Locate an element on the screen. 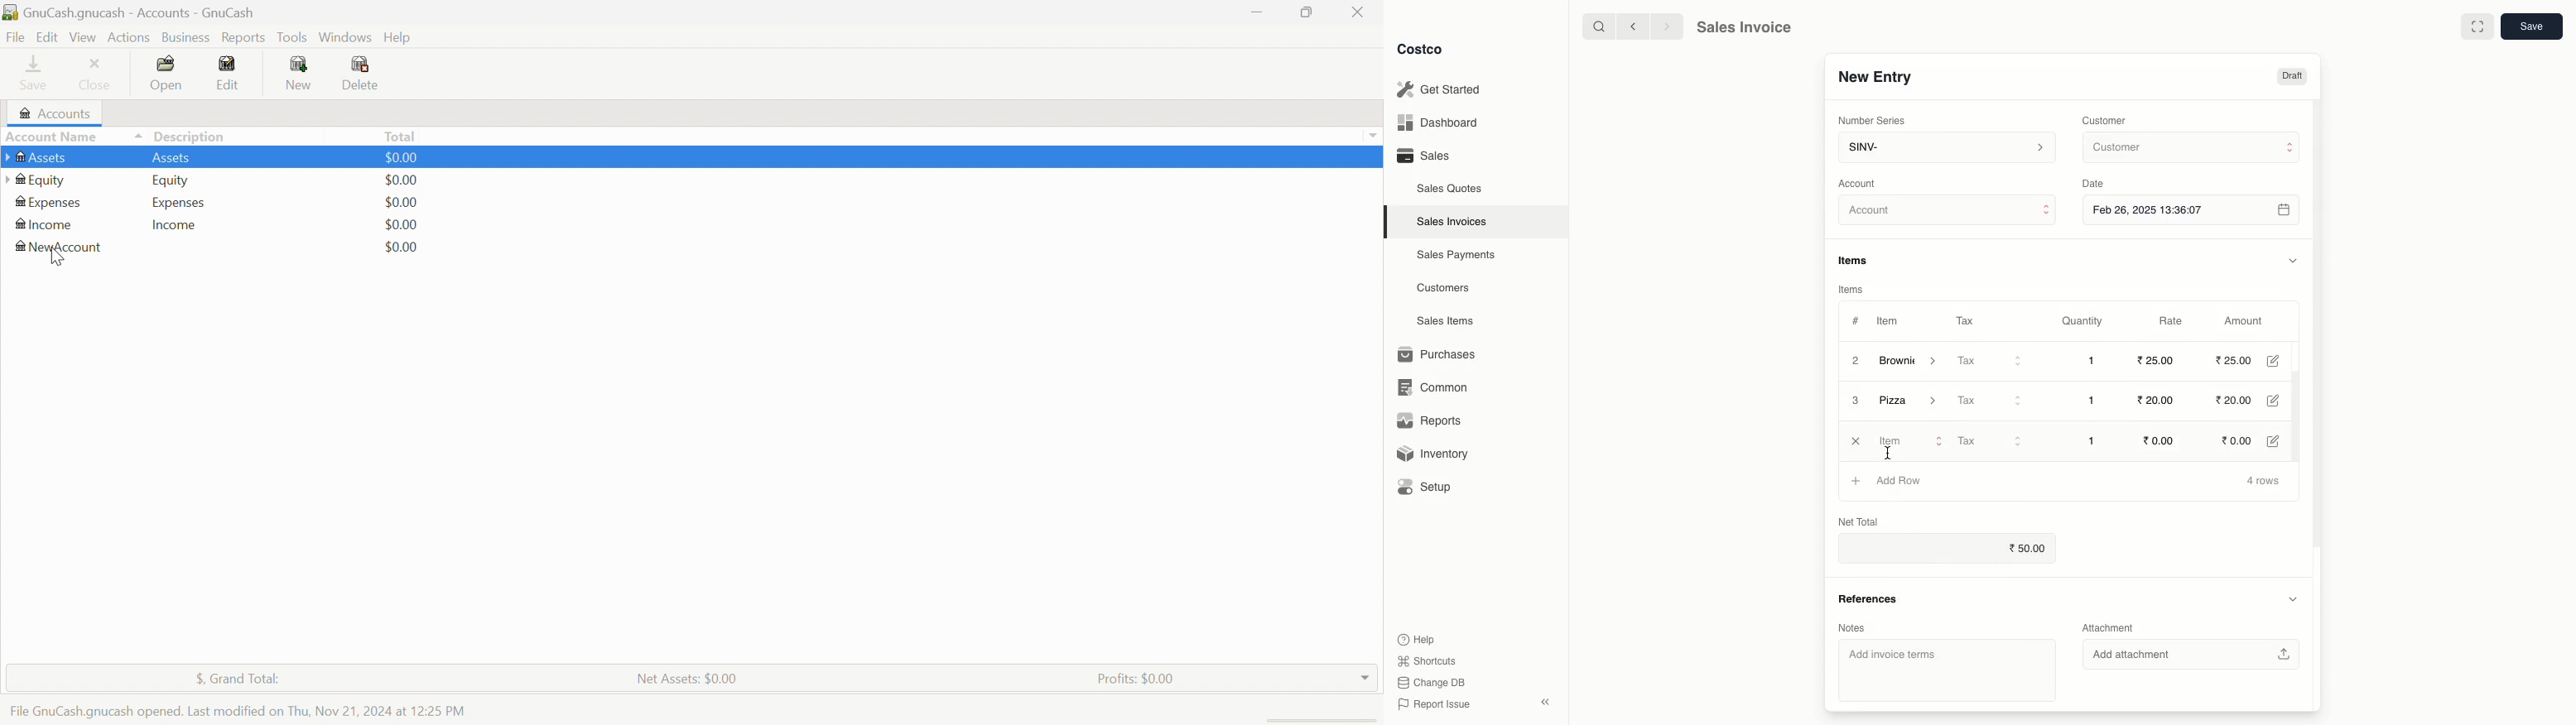 This screenshot has height=728, width=2576. Get Started is located at coordinates (1438, 89).